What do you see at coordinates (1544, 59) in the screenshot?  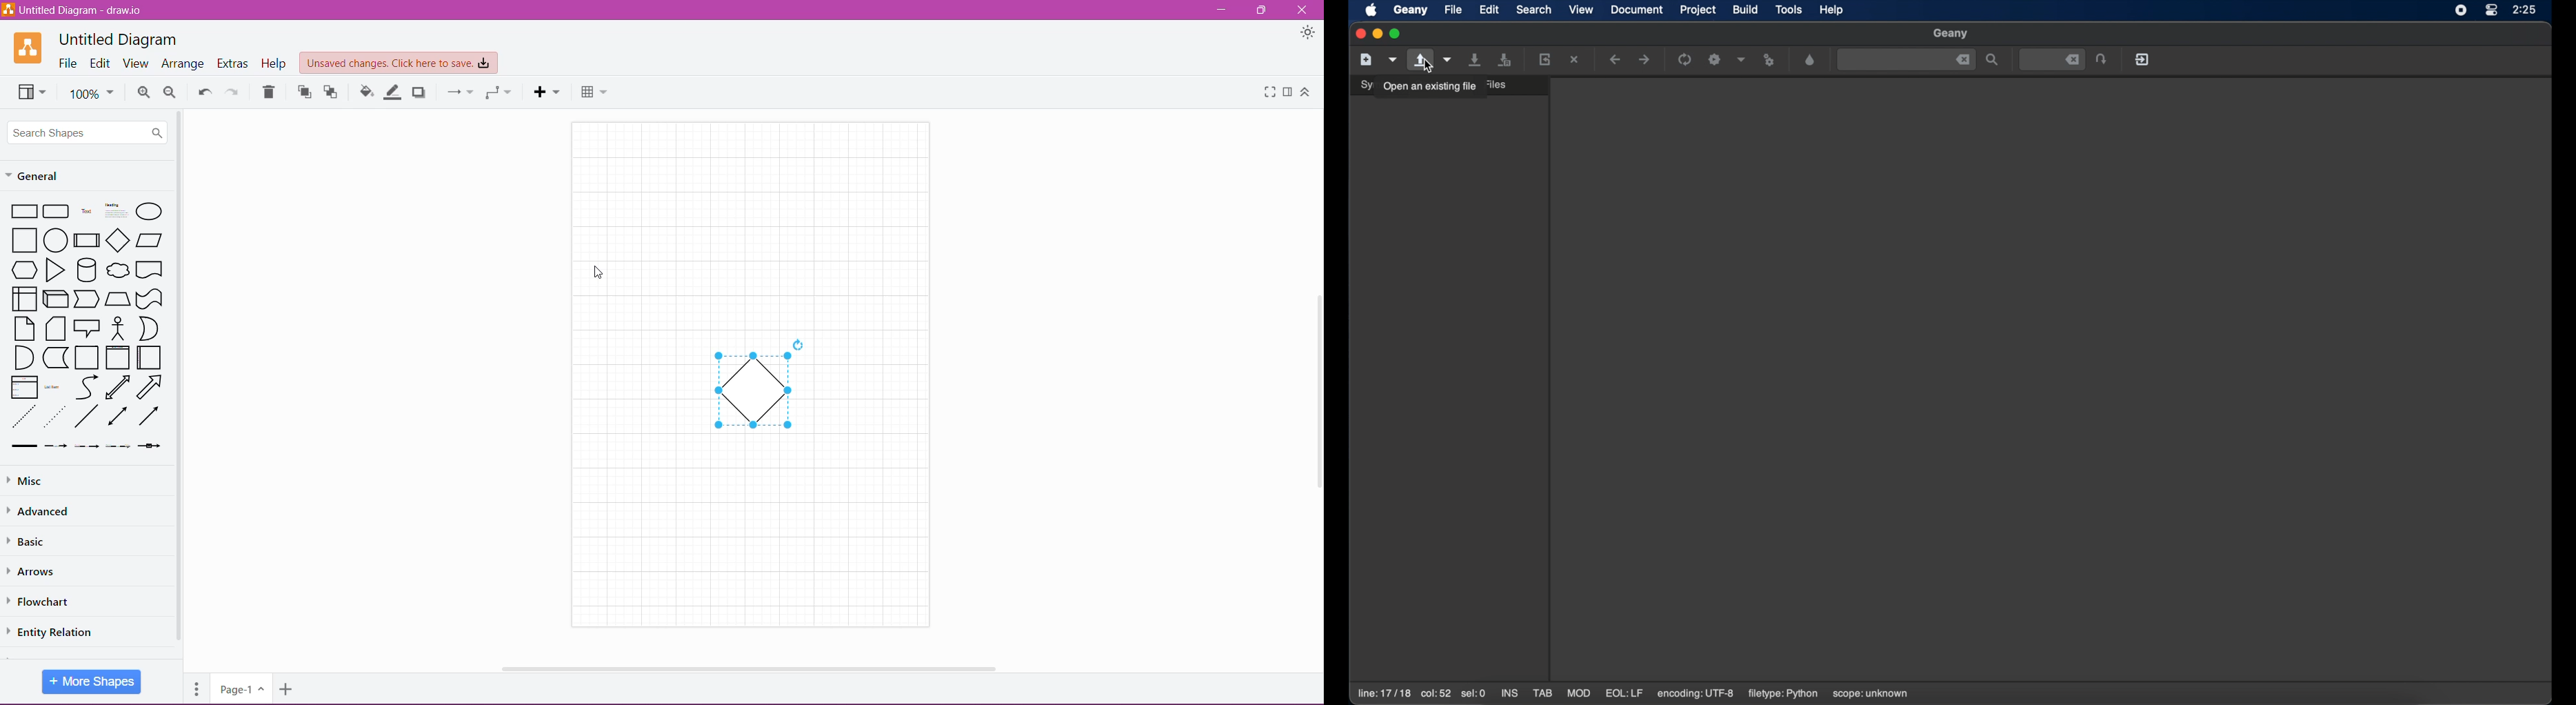 I see `reload current file from disk` at bounding box center [1544, 59].